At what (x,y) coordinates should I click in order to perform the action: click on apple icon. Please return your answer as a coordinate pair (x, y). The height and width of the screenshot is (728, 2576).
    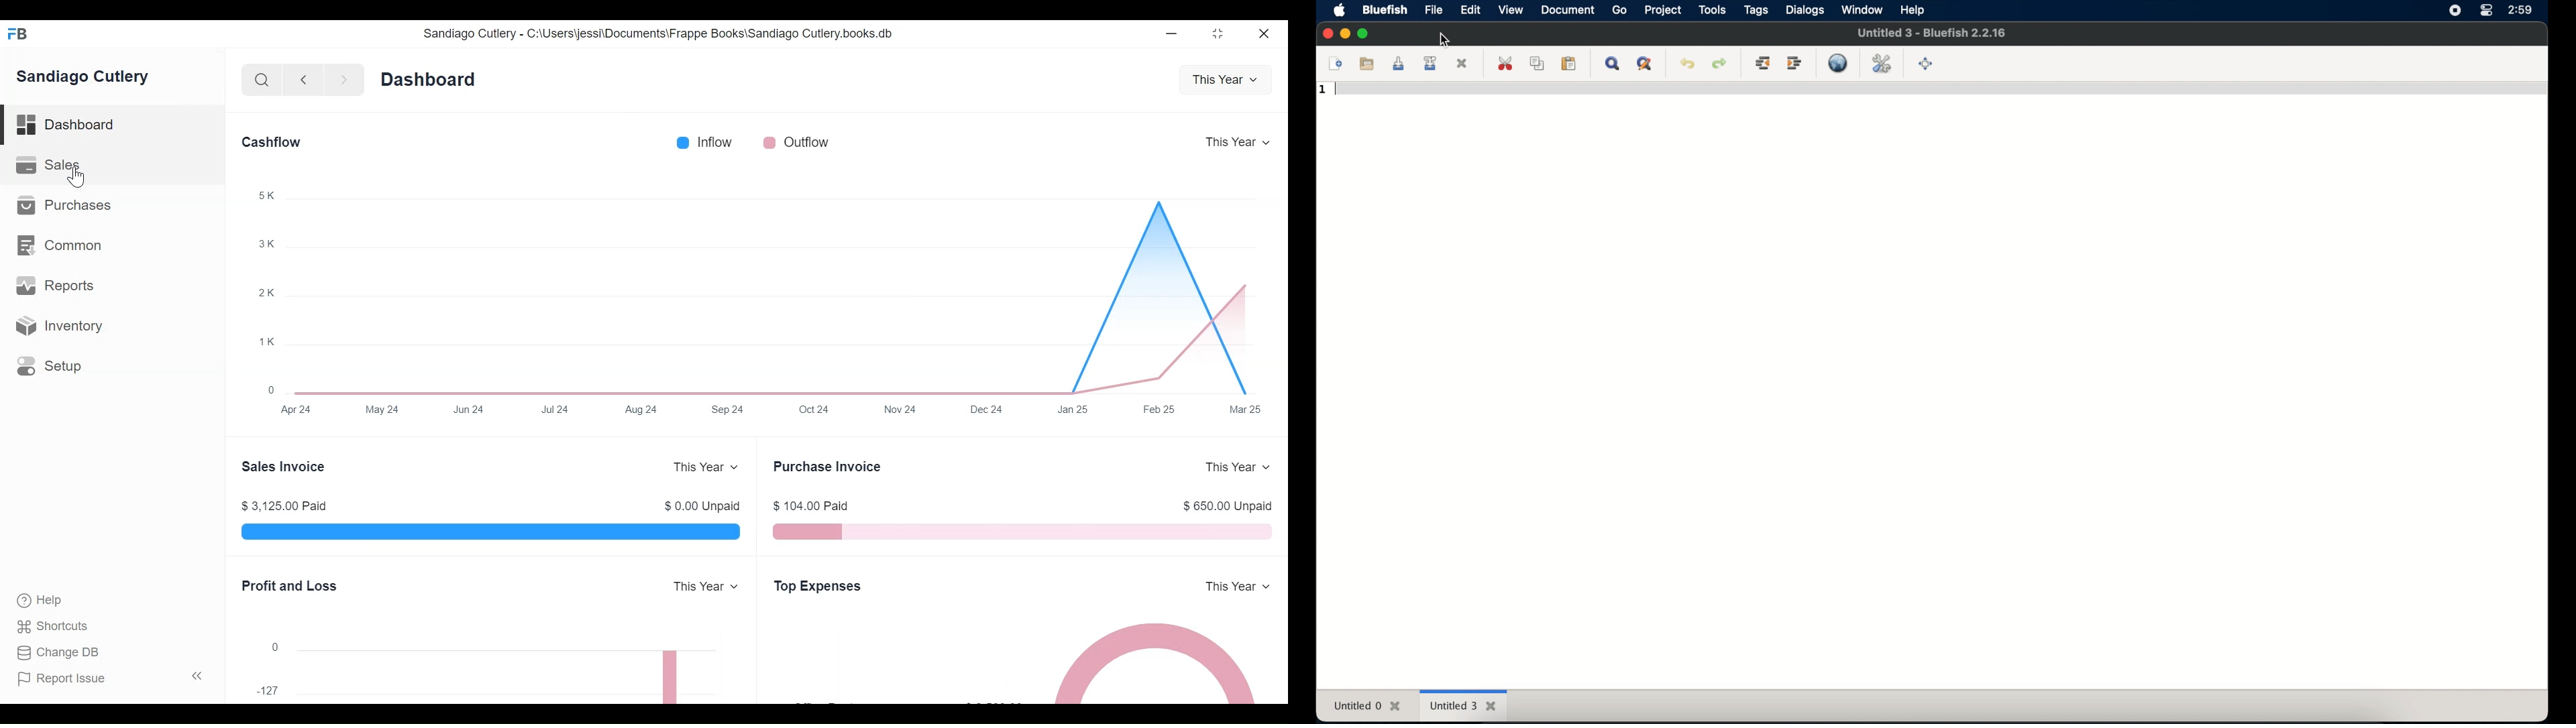
    Looking at the image, I should click on (1342, 10).